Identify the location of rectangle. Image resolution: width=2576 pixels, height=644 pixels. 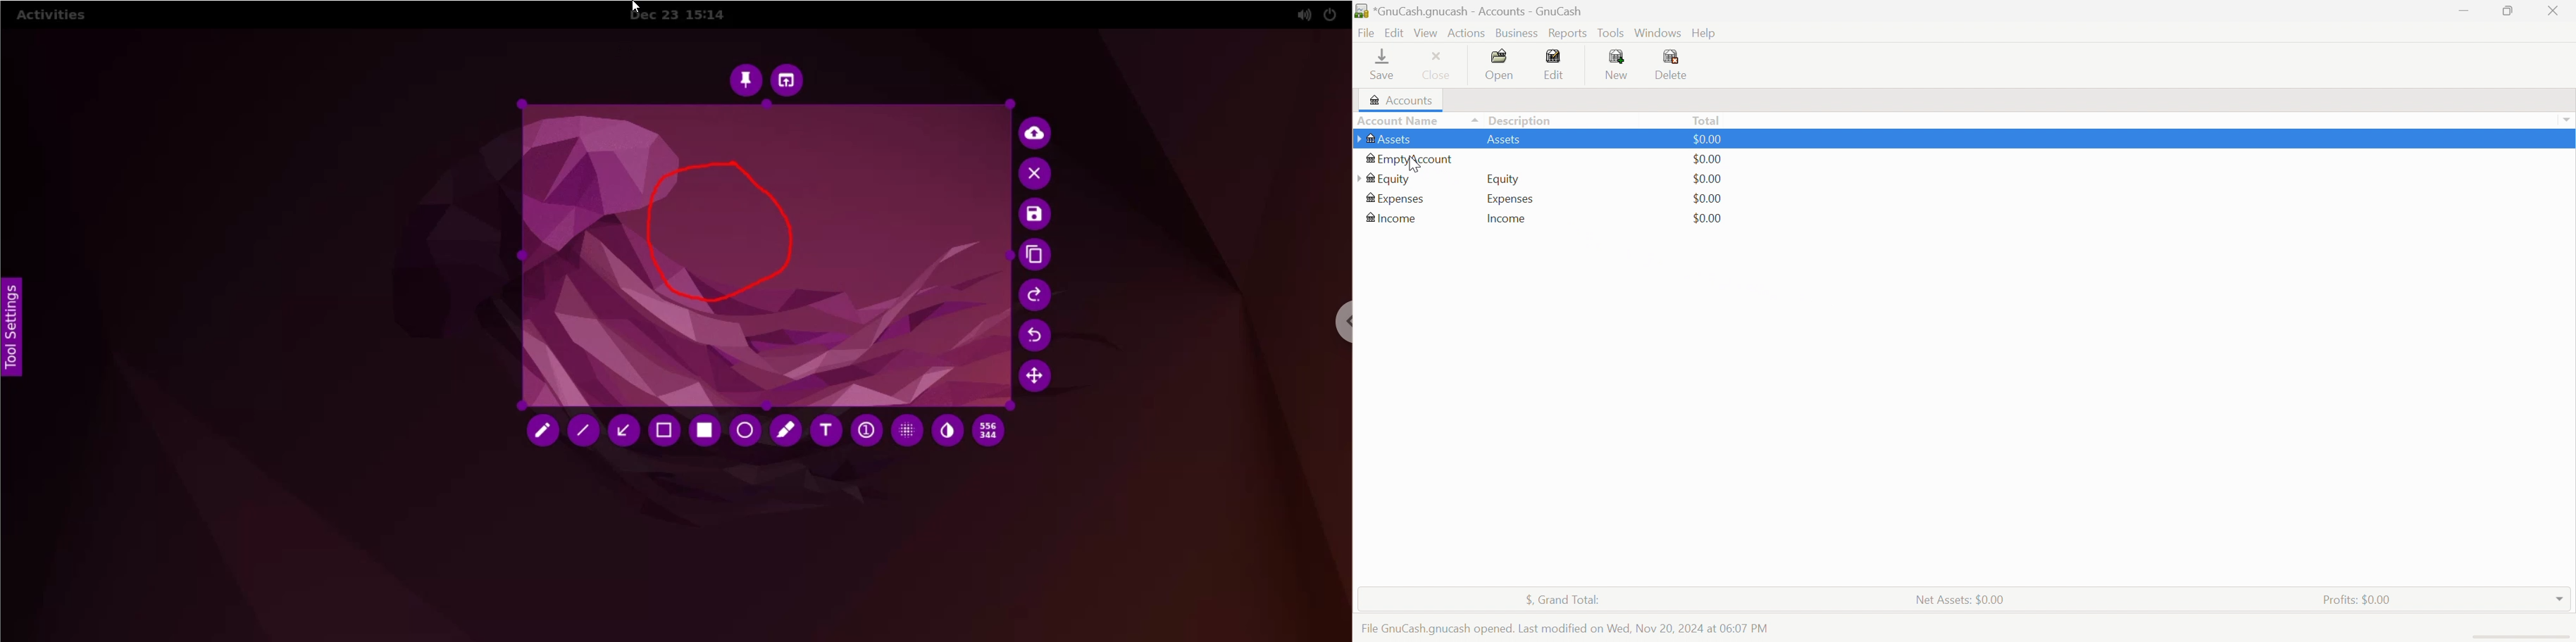
(709, 431).